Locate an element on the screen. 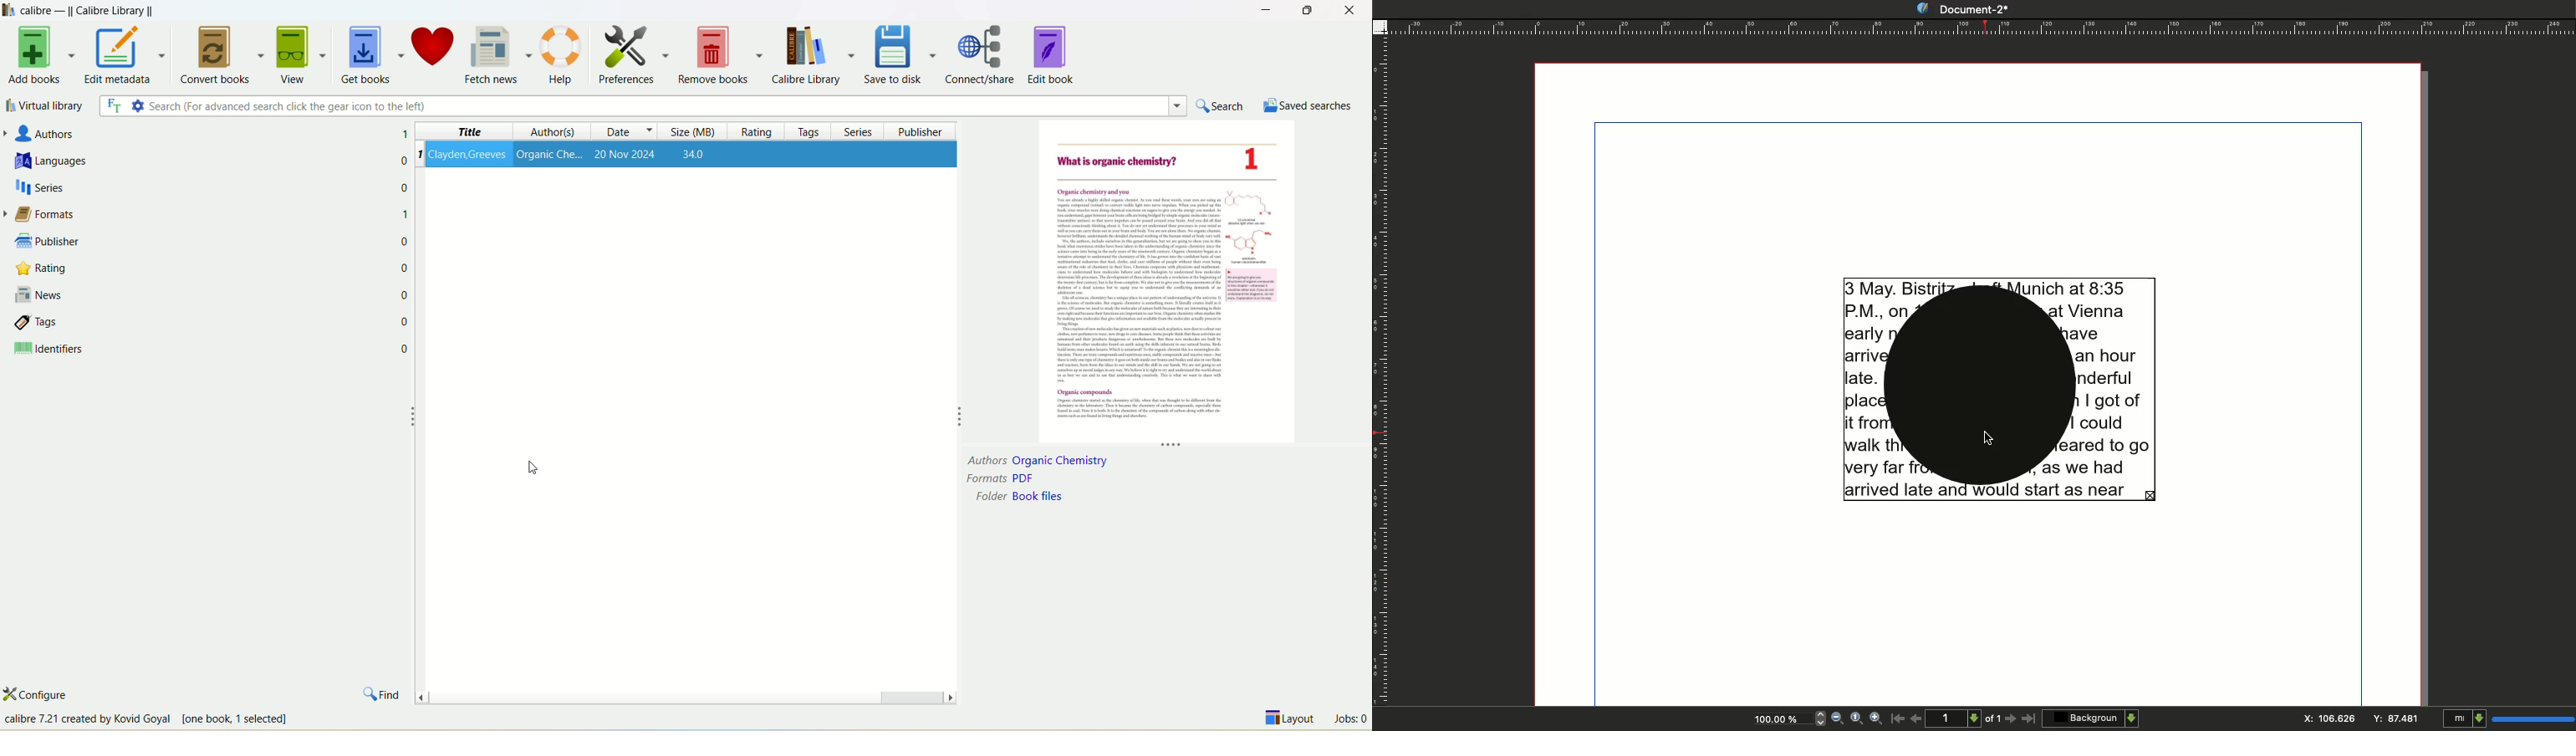  Guide is located at coordinates (1380, 26).